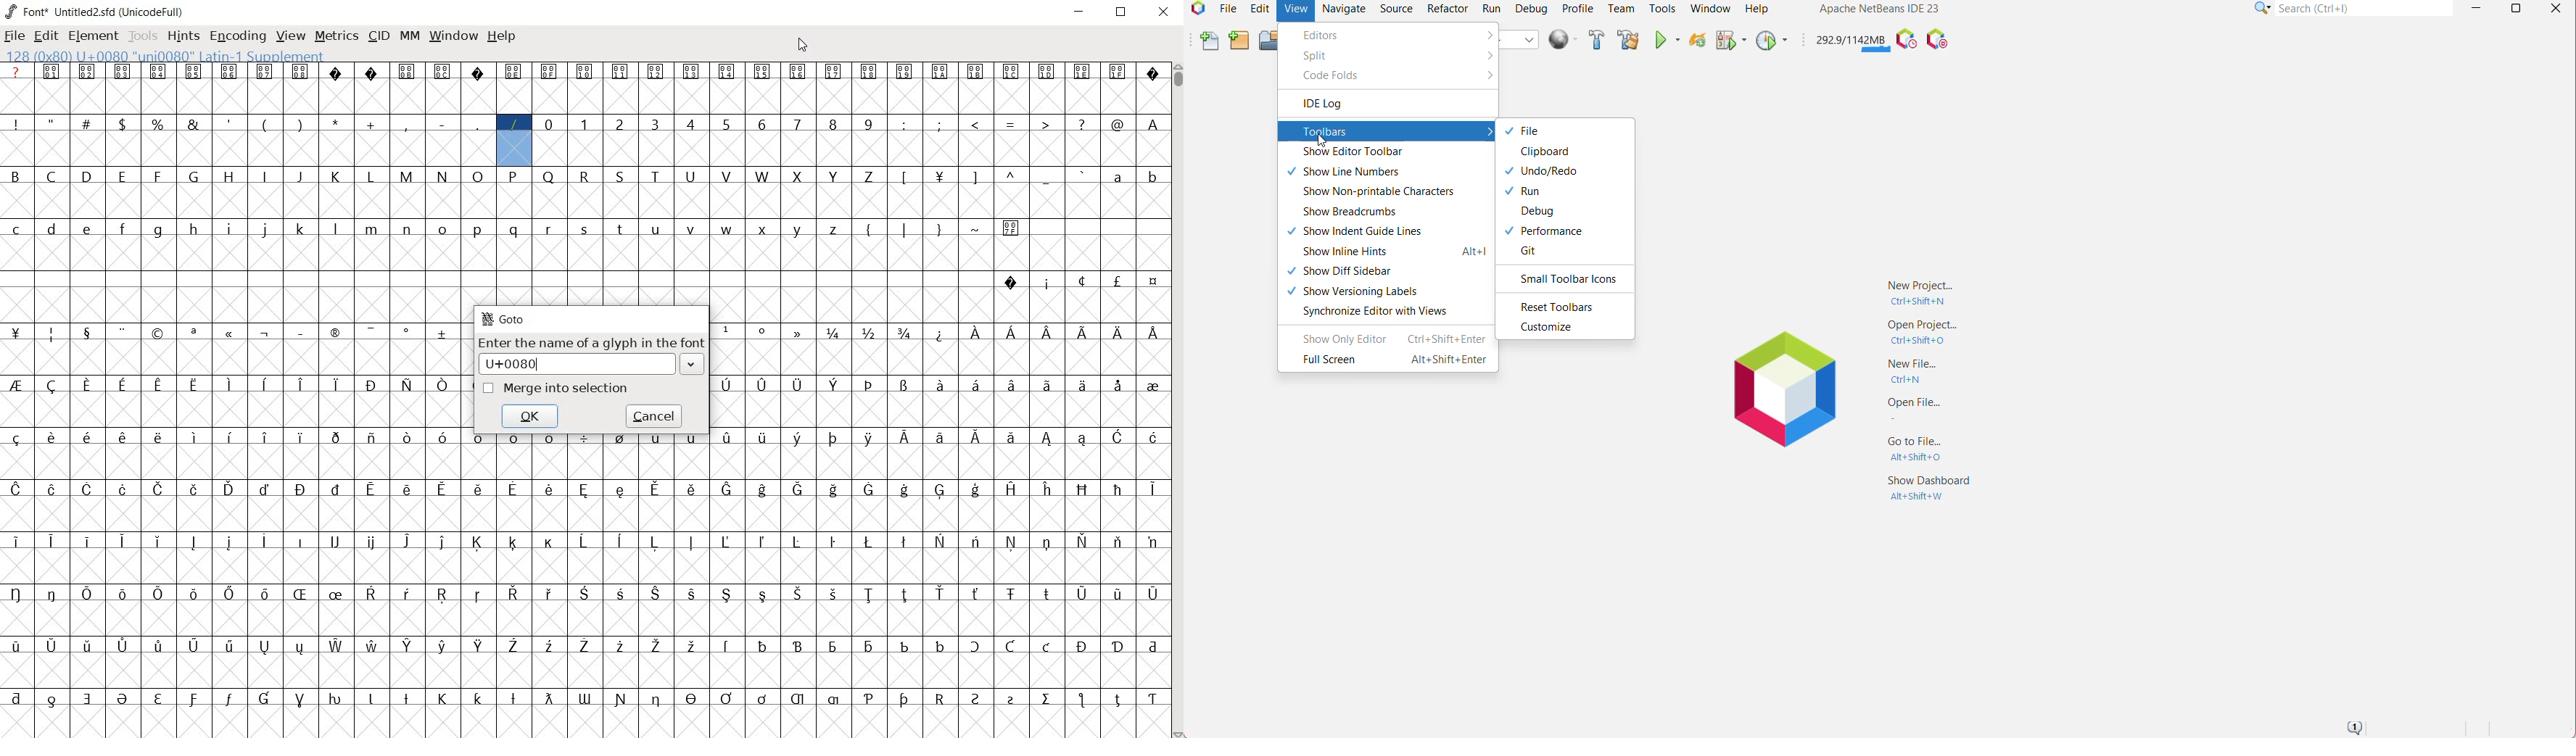  Describe the element at coordinates (1850, 40) in the screenshot. I see `Click to force garbage collection` at that location.